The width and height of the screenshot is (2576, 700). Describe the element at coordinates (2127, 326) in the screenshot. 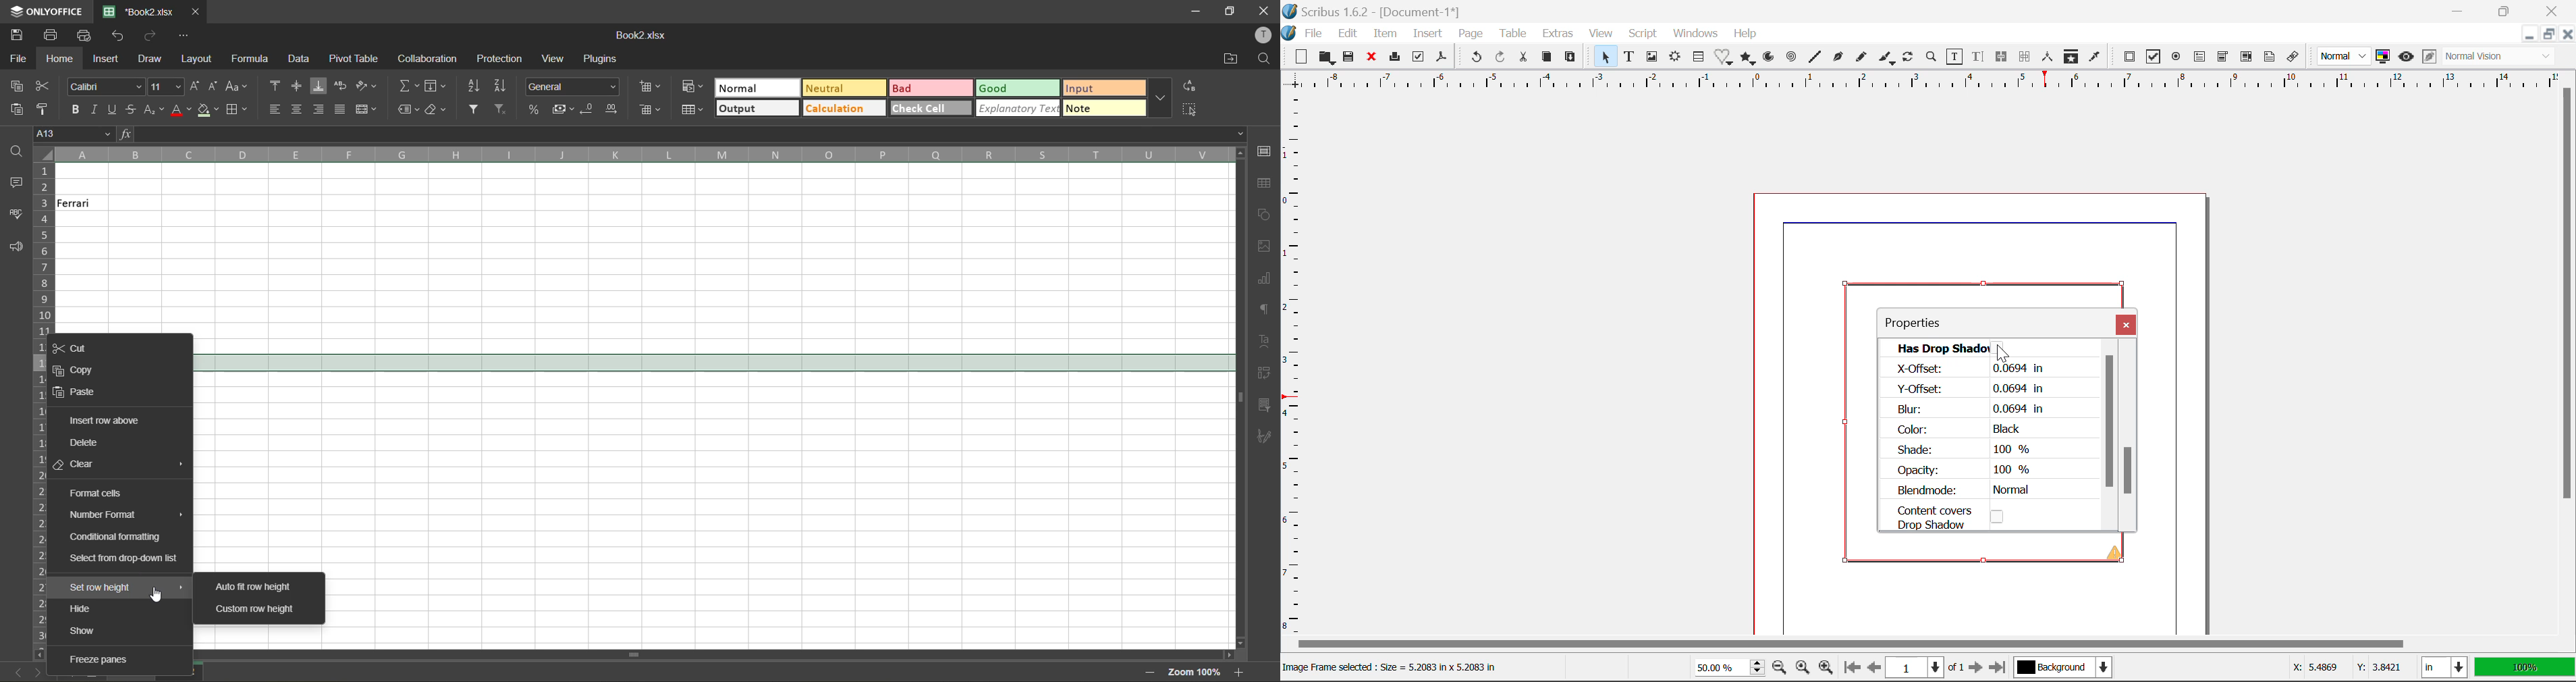

I see `Close` at that location.